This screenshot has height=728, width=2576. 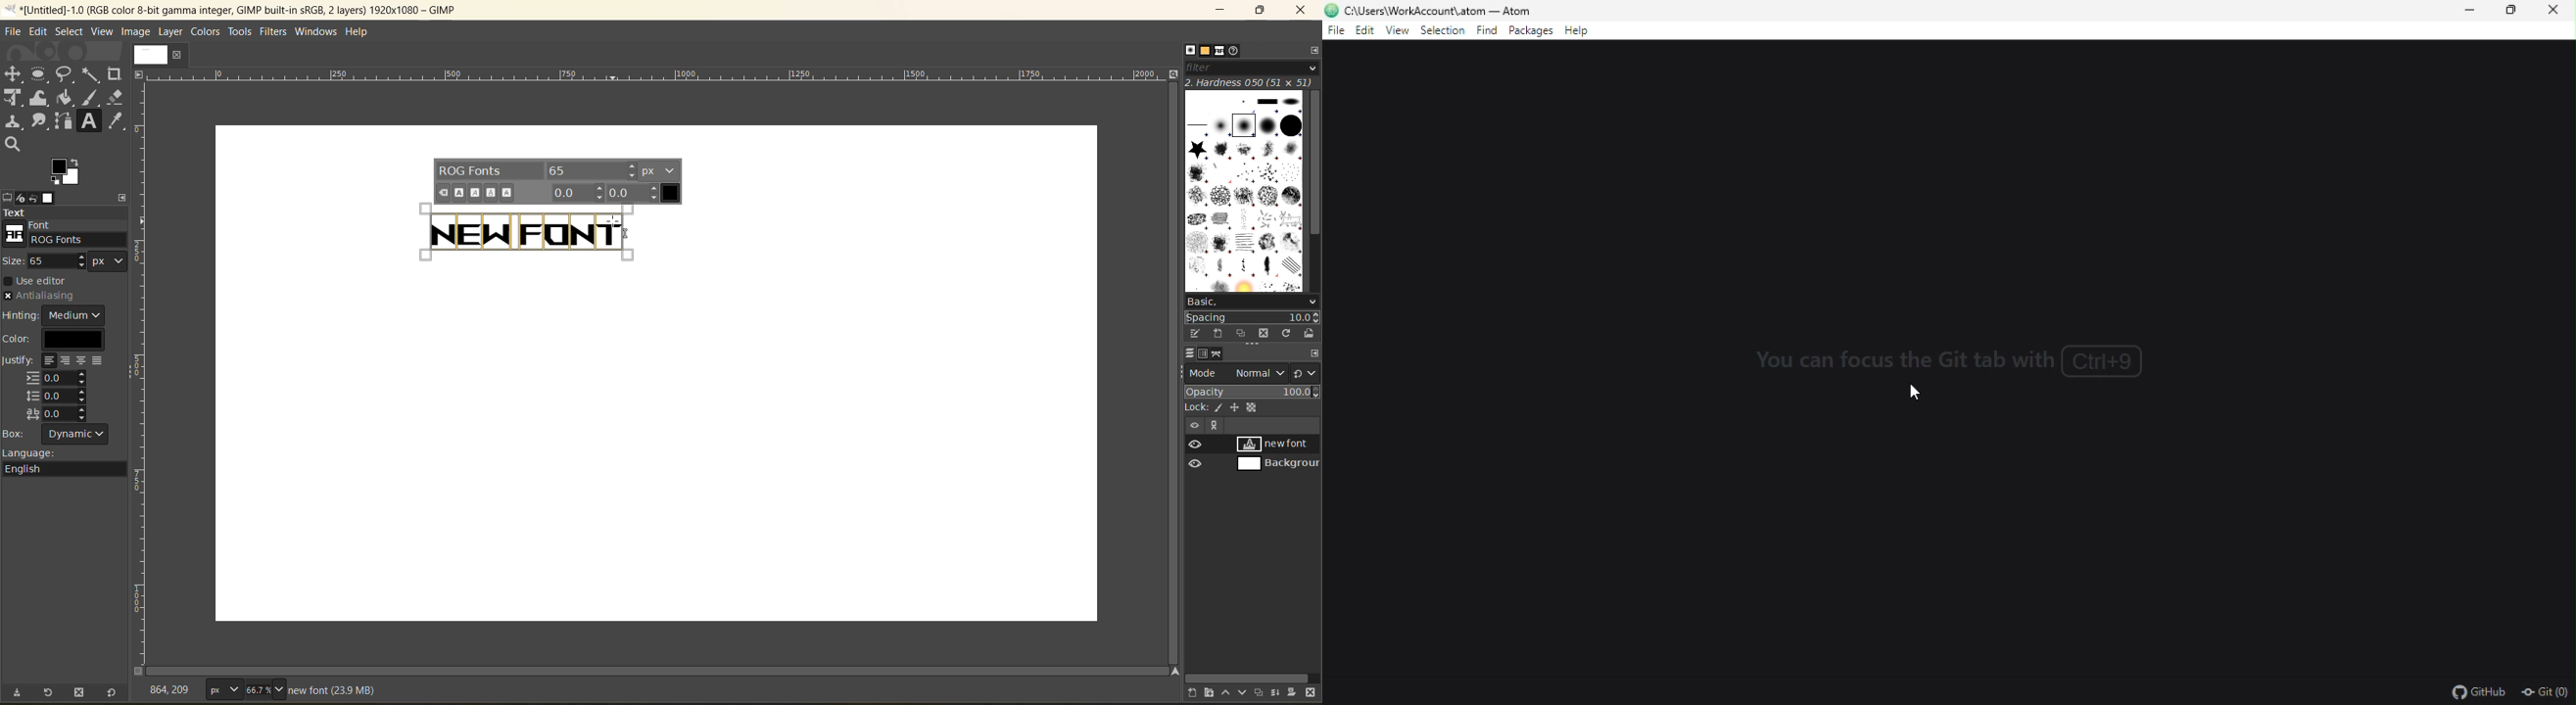 What do you see at coordinates (1251, 71) in the screenshot?
I see `filter` at bounding box center [1251, 71].